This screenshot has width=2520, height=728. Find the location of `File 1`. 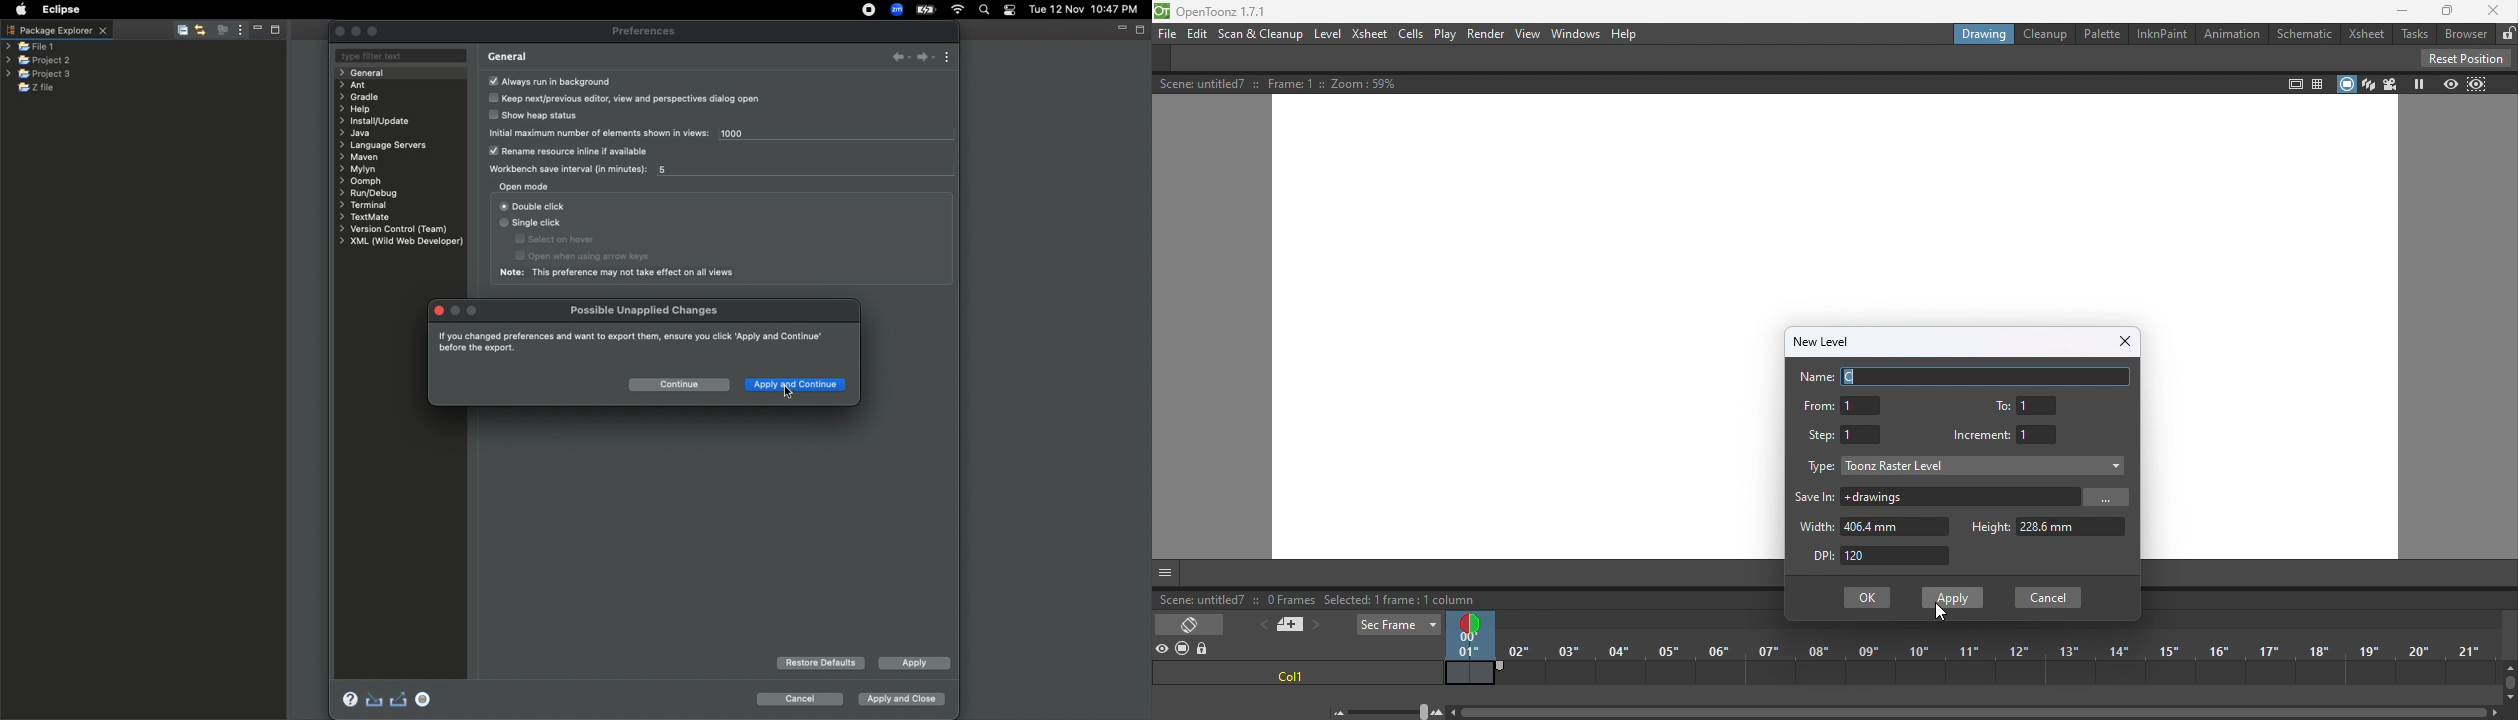

File 1 is located at coordinates (30, 48).